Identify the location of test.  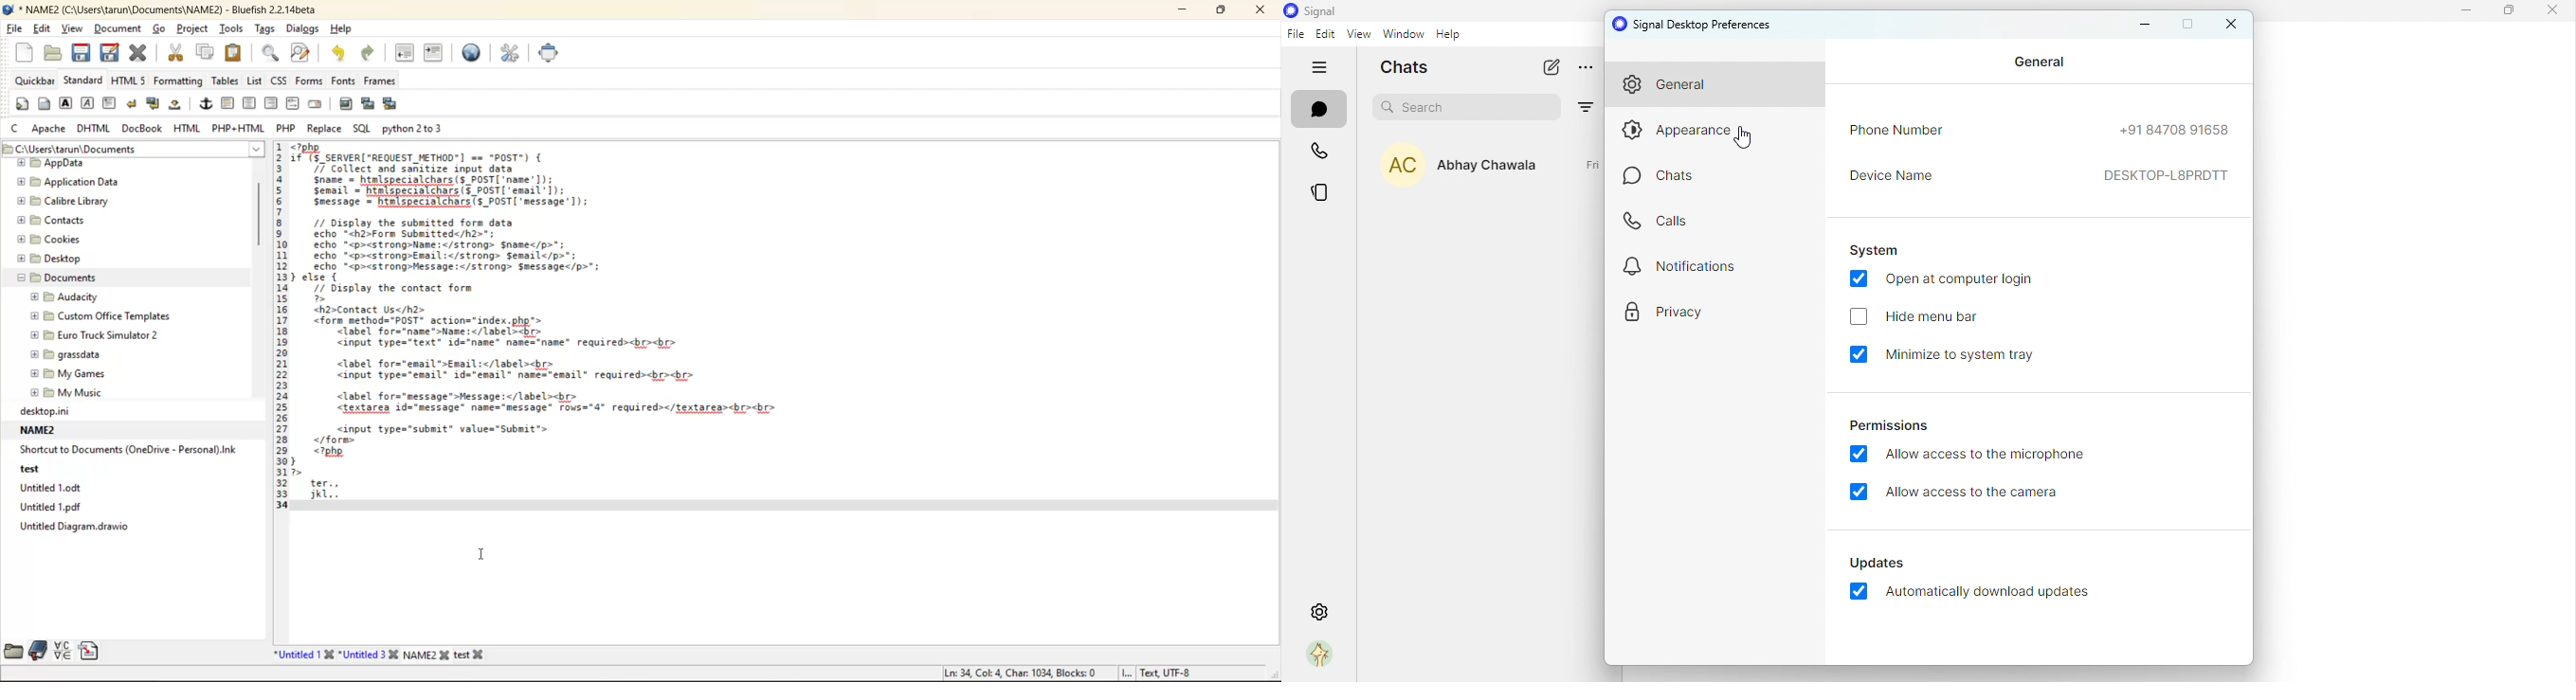
(29, 470).